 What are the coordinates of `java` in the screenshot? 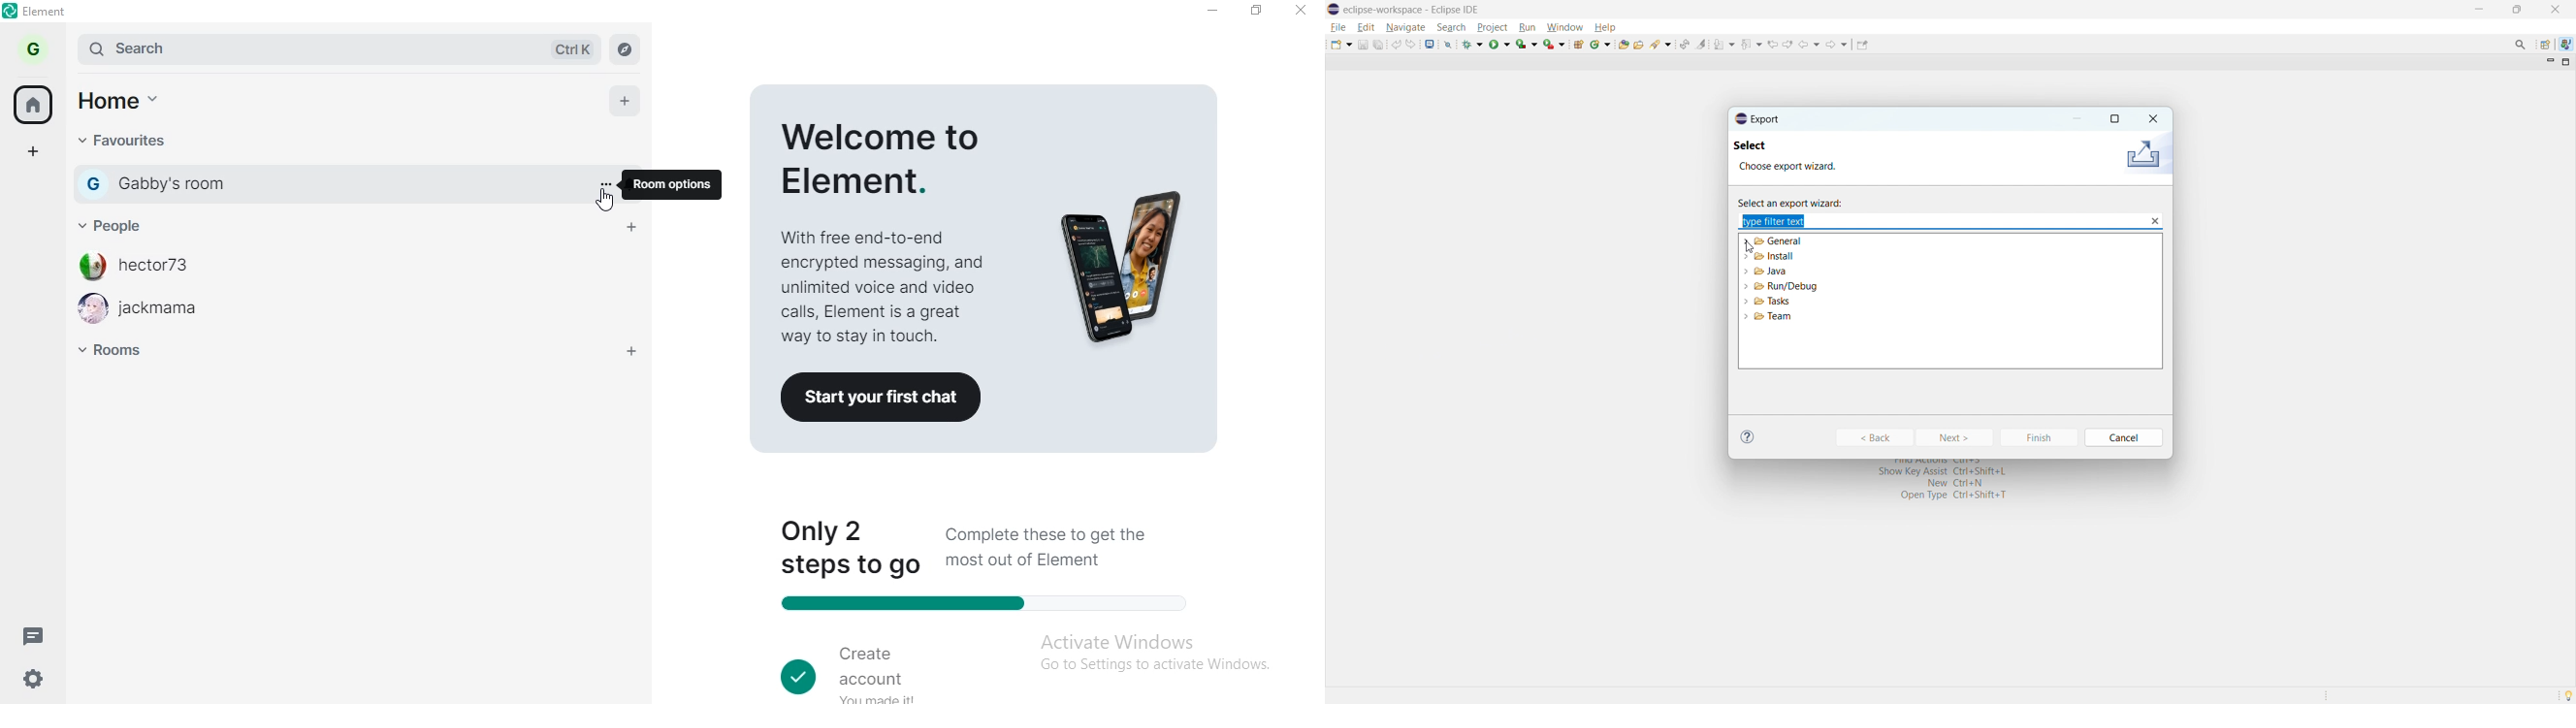 It's located at (2566, 43).